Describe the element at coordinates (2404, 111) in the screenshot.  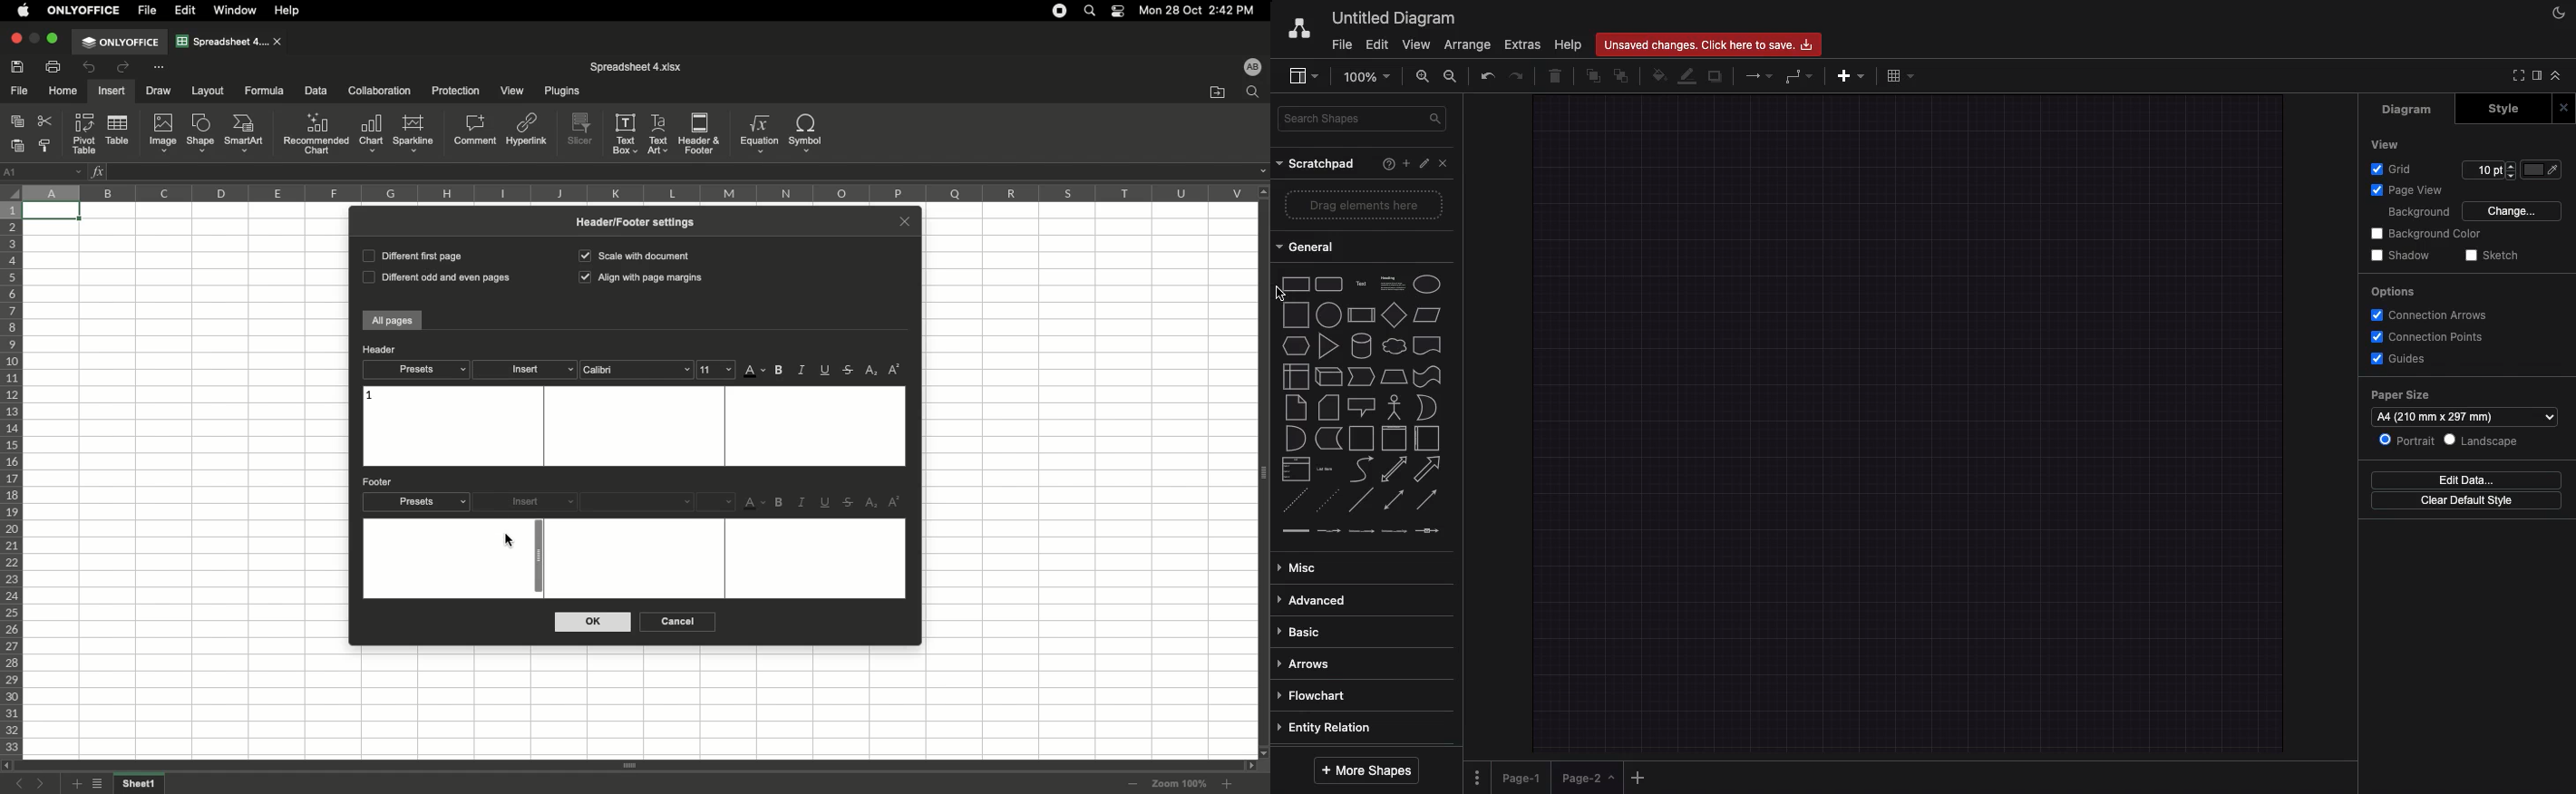
I see `Diagram` at that location.